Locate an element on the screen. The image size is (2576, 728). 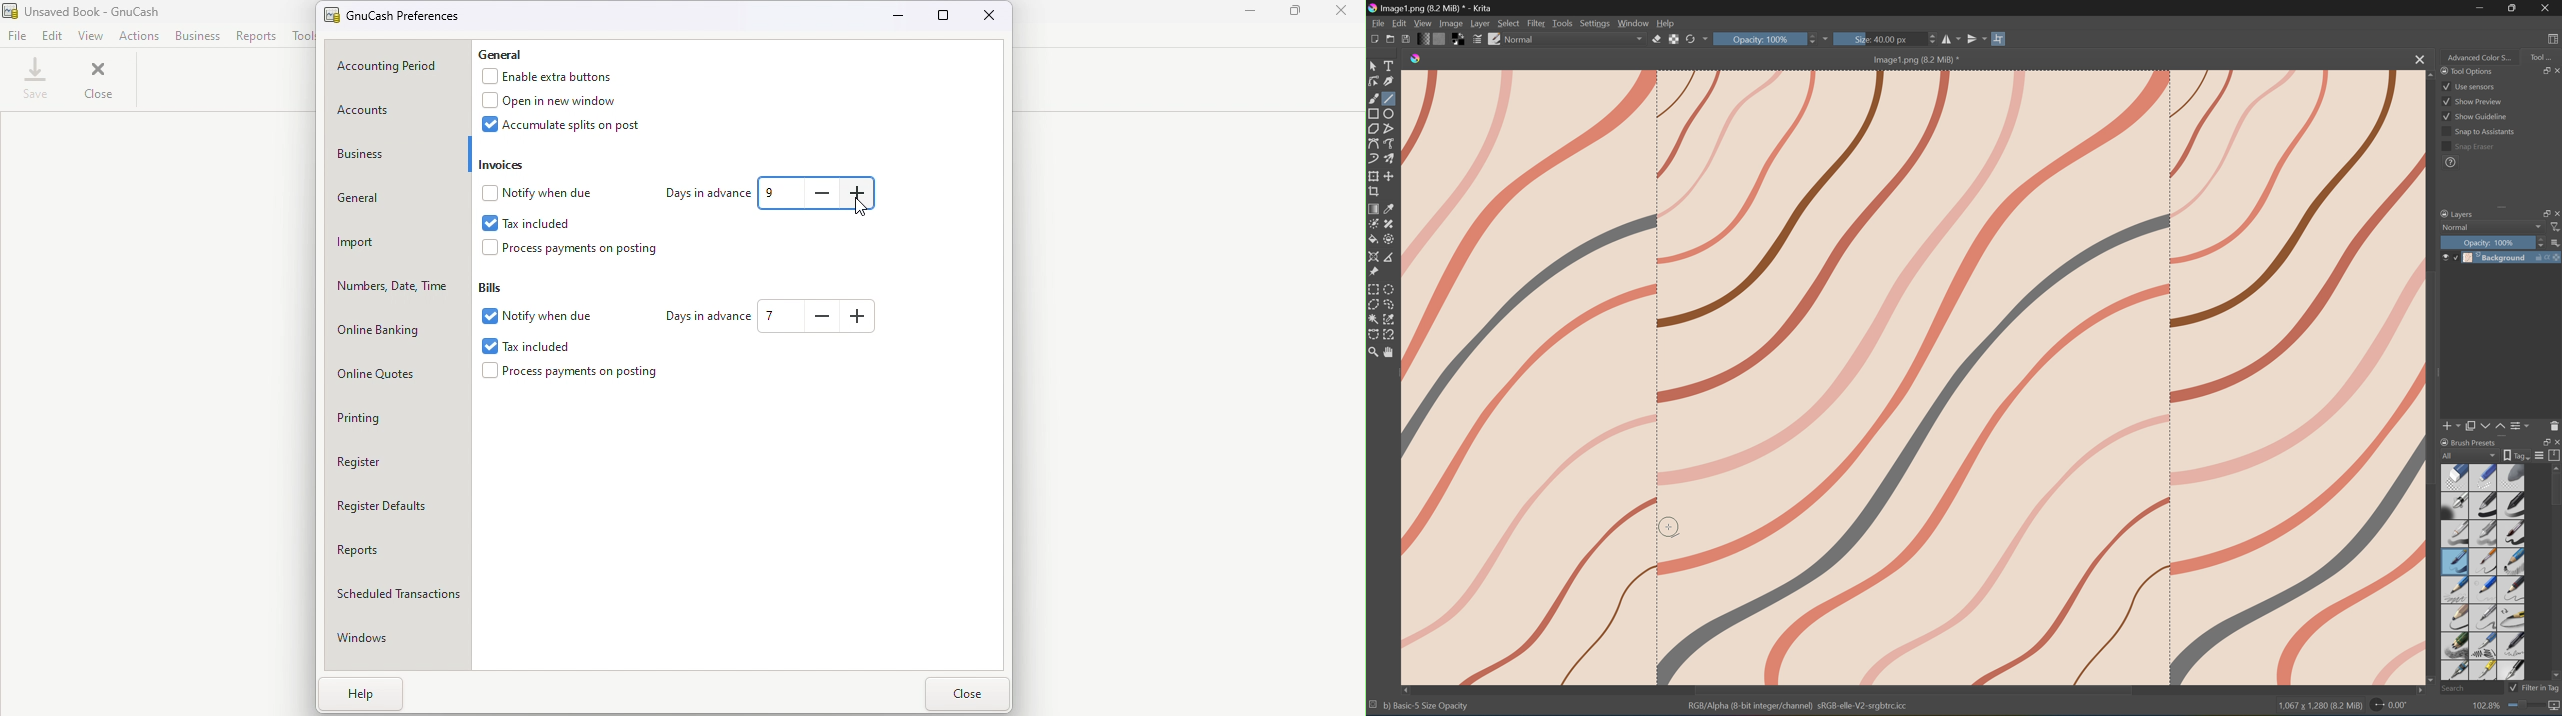
Rectangle tool is located at coordinates (1373, 114).